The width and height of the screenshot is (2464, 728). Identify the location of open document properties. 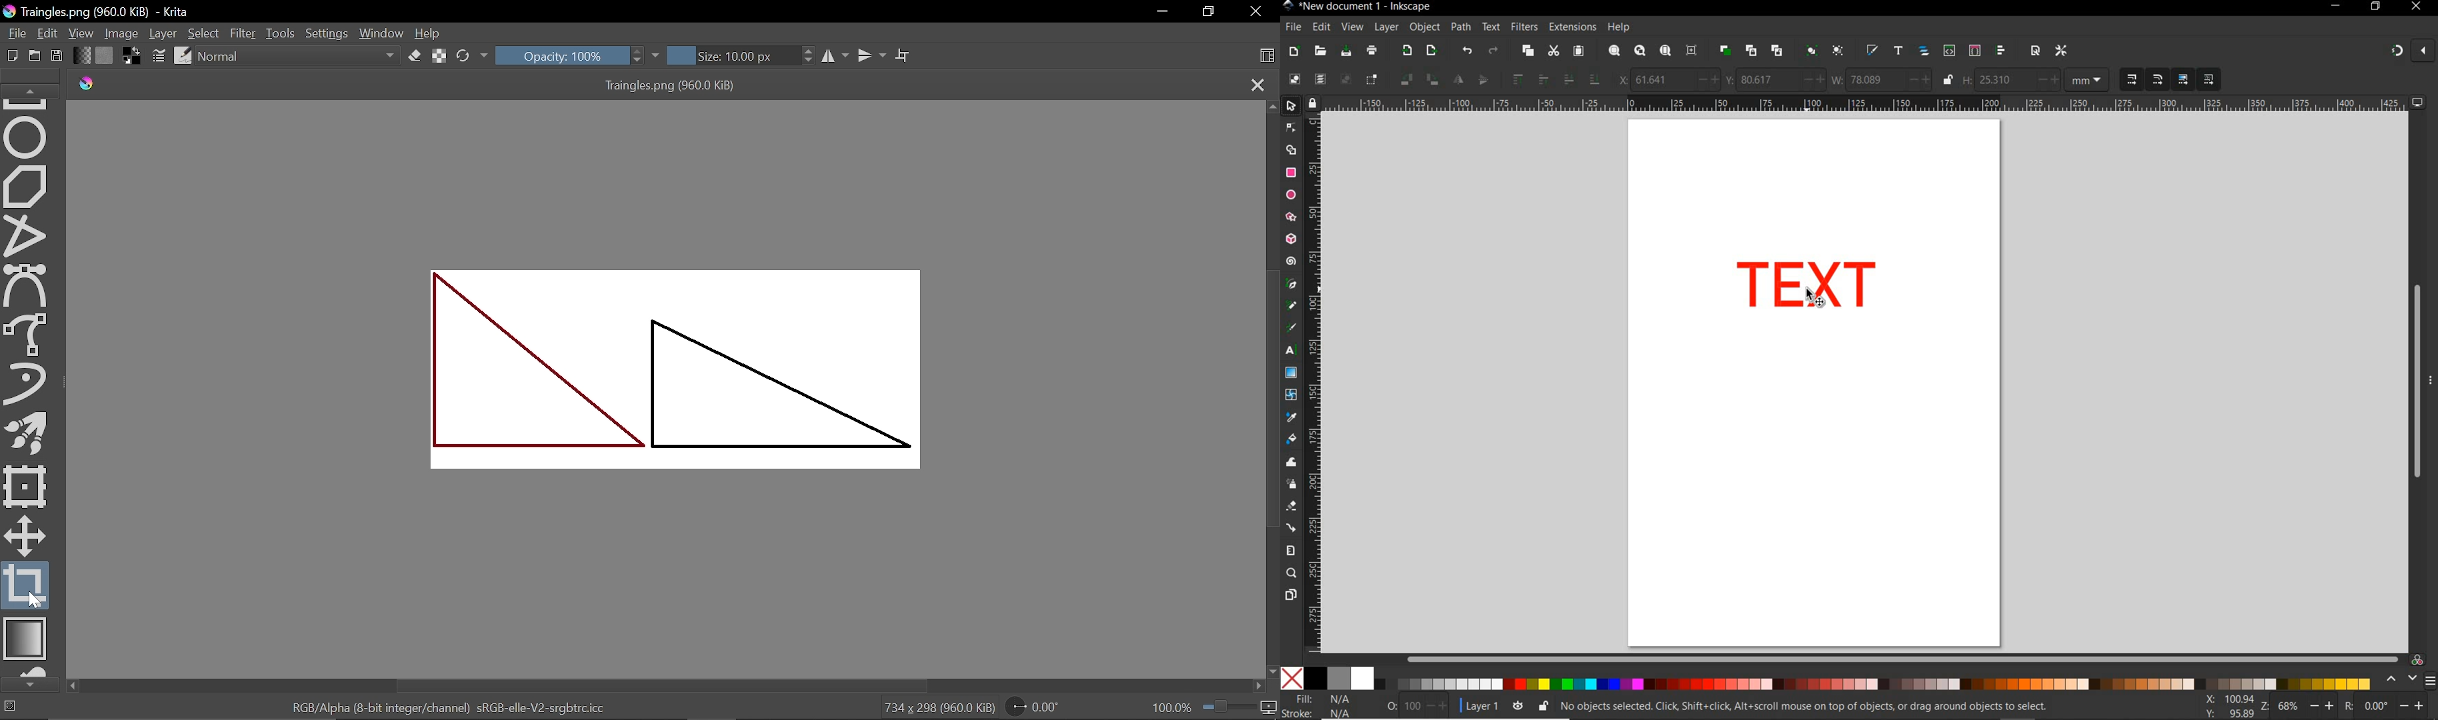
(2035, 50).